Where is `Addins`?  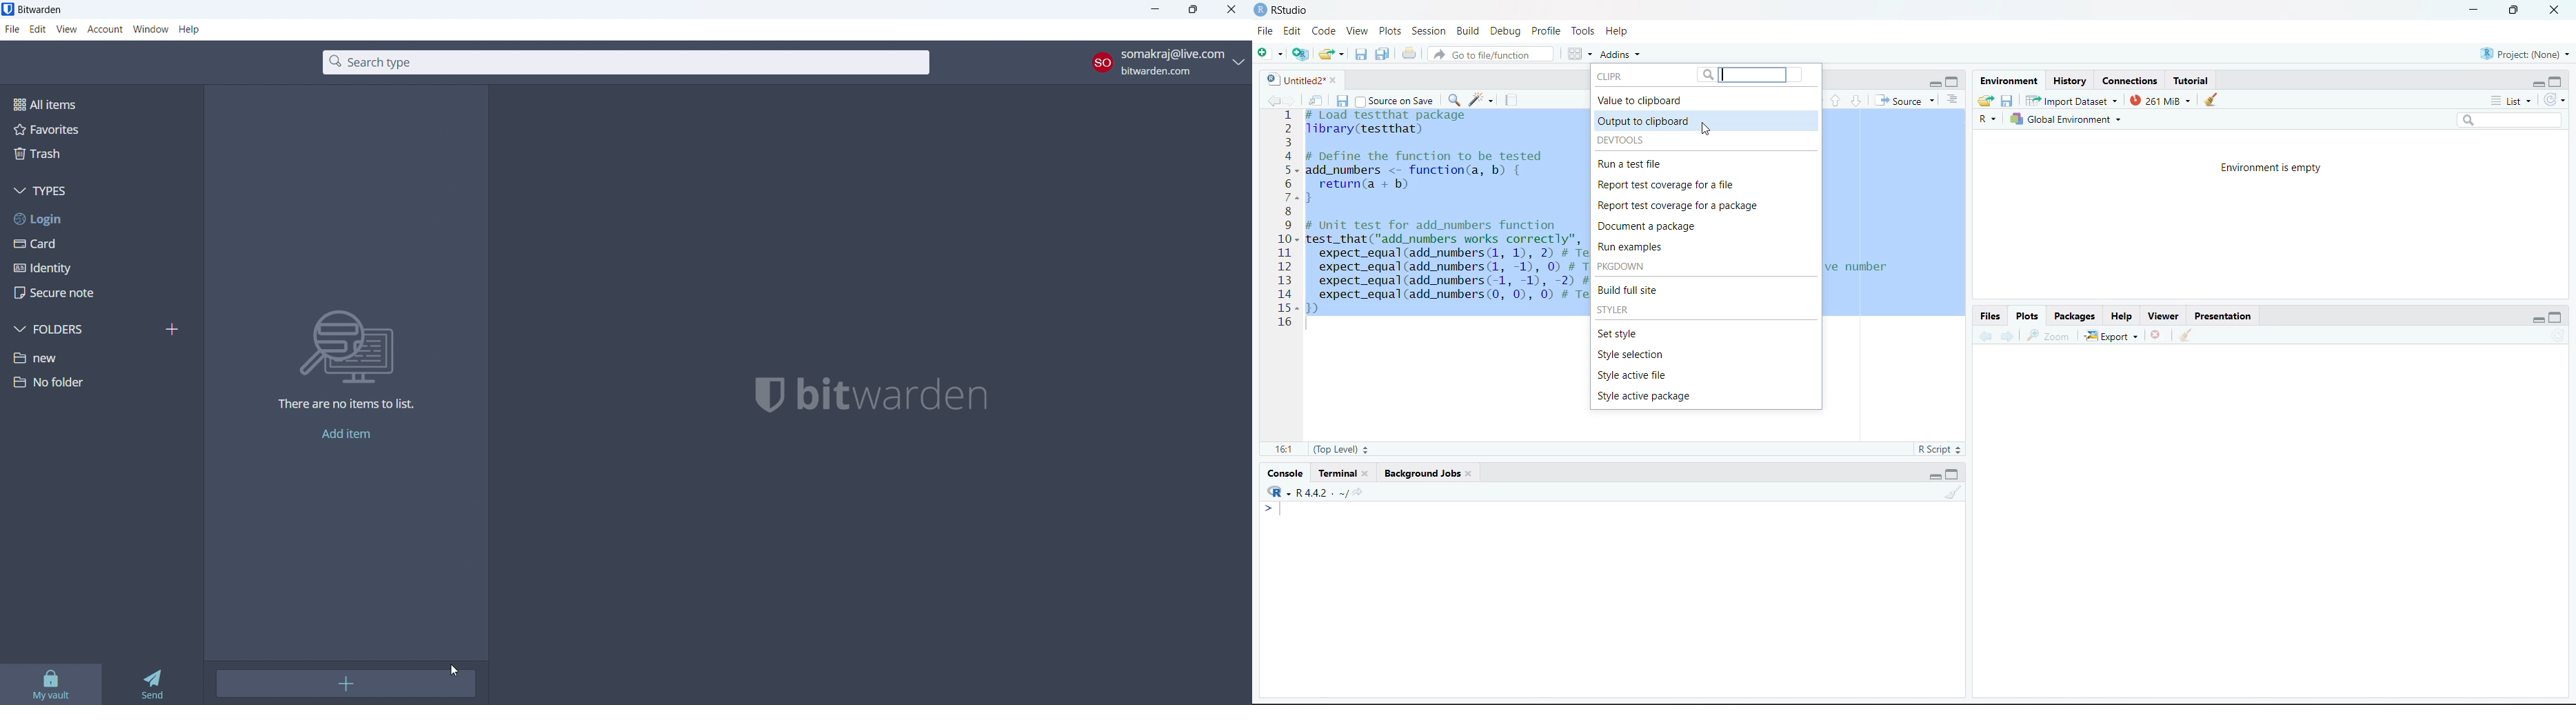 Addins is located at coordinates (1621, 54).